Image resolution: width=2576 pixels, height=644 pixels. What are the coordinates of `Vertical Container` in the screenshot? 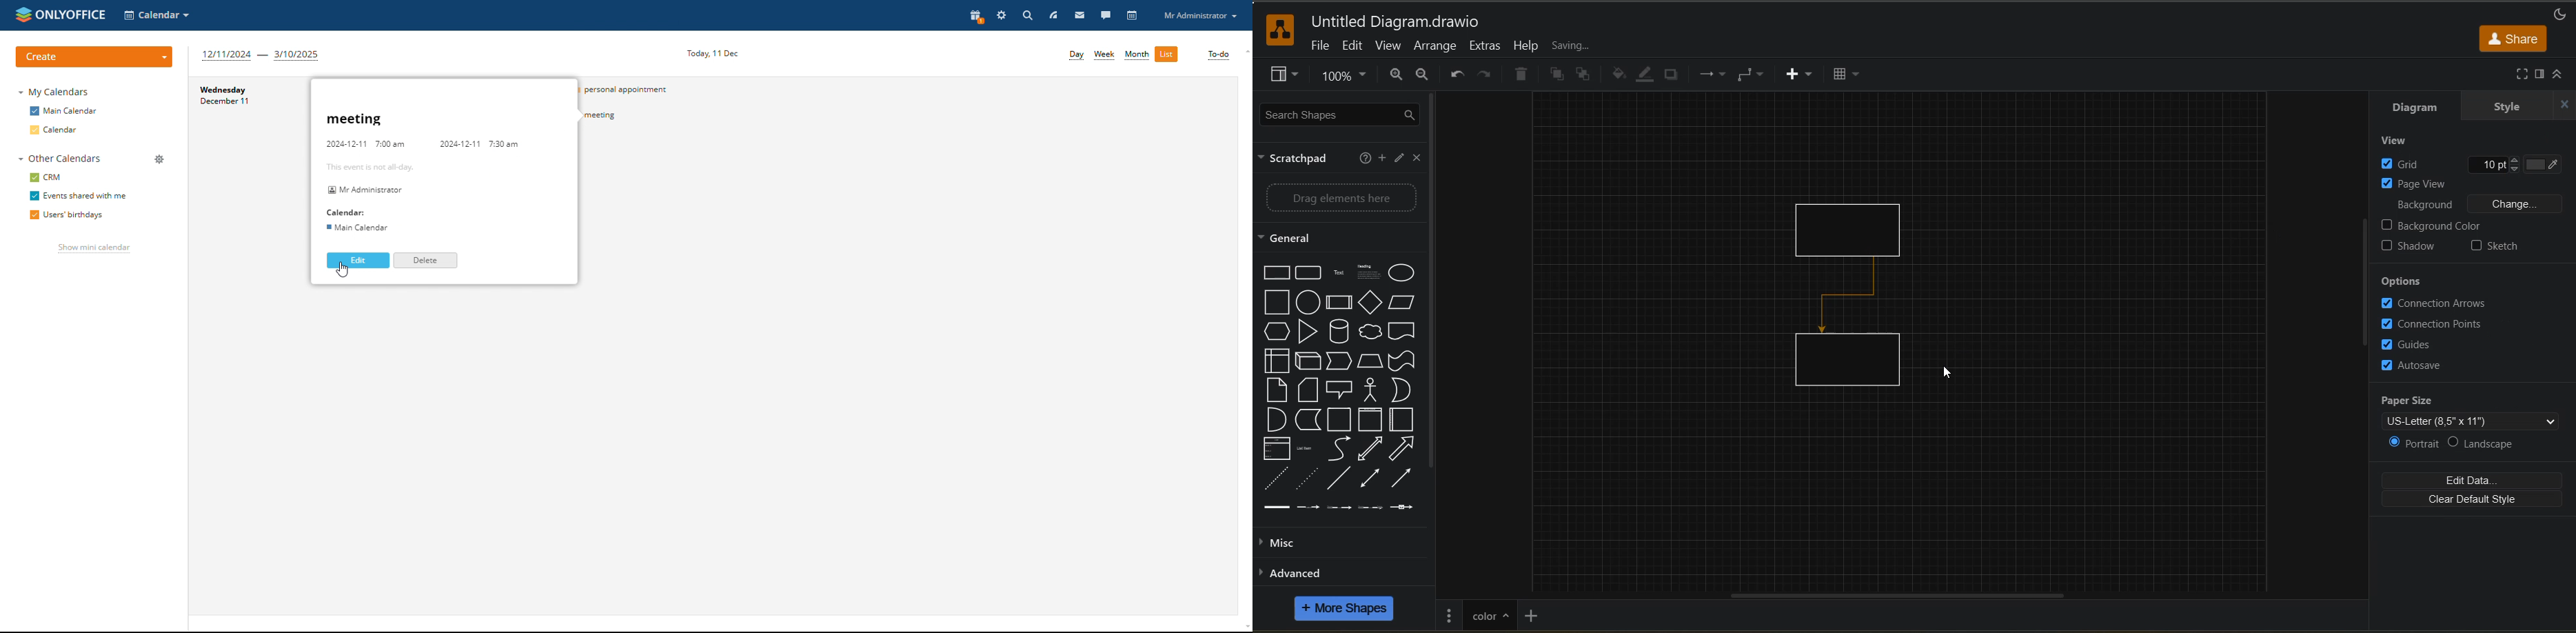 It's located at (1372, 420).